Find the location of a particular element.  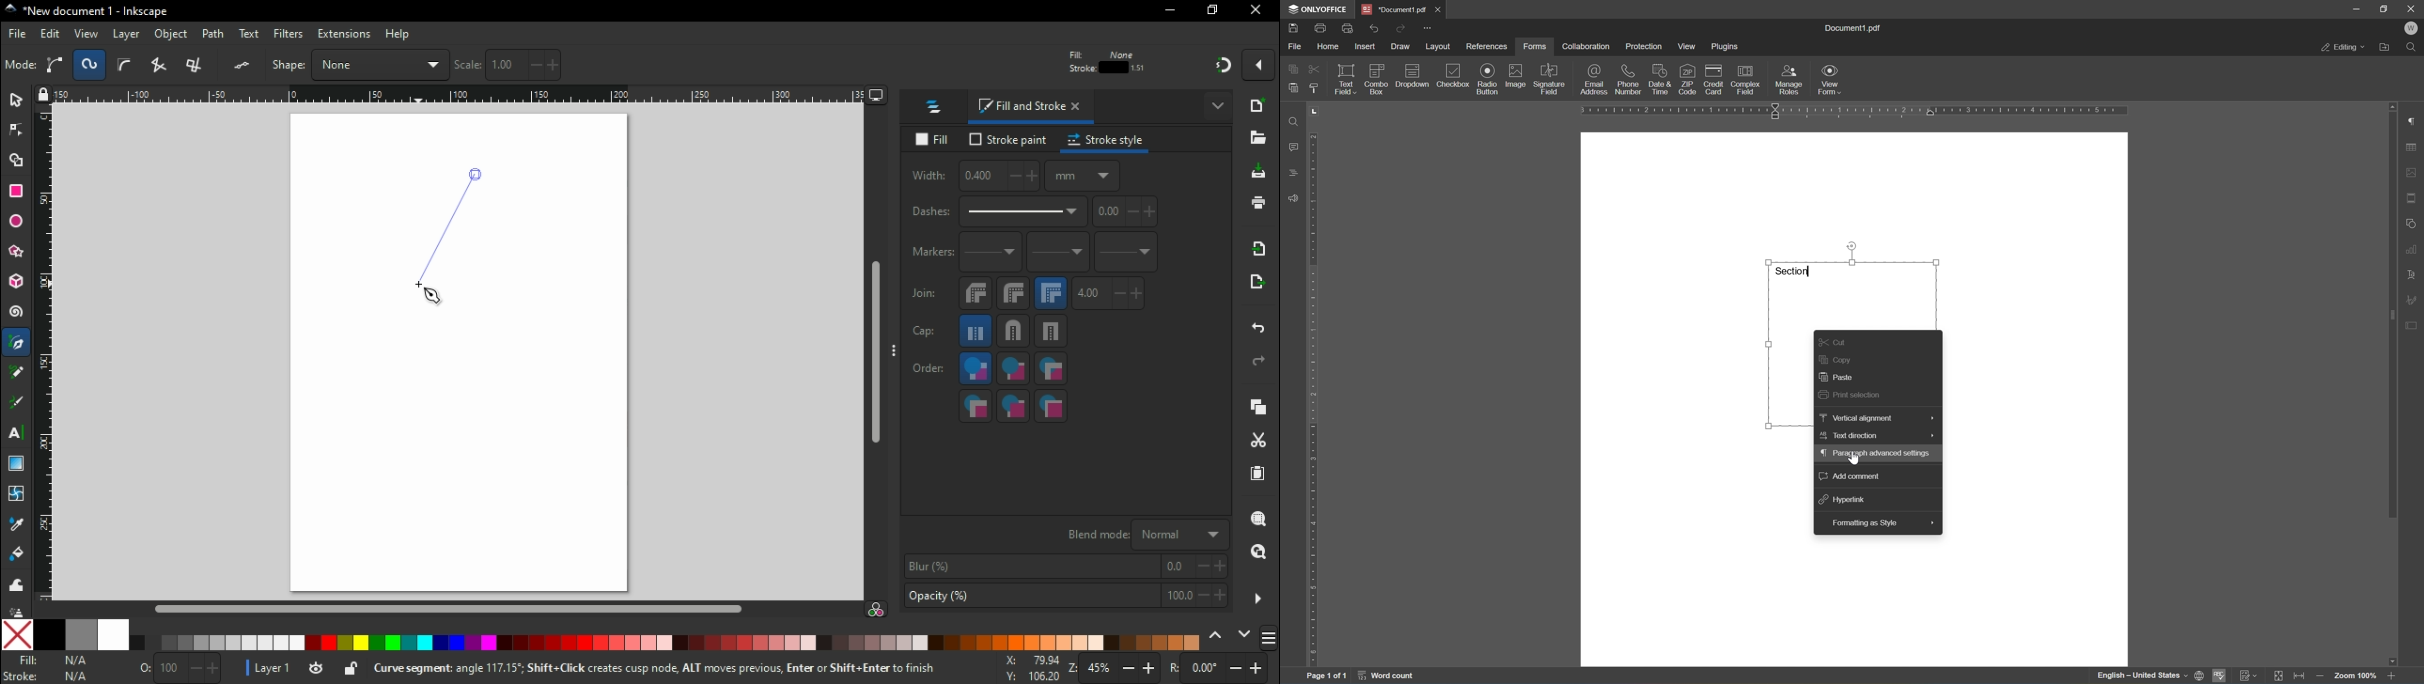

zoom drawing is located at coordinates (1258, 553).